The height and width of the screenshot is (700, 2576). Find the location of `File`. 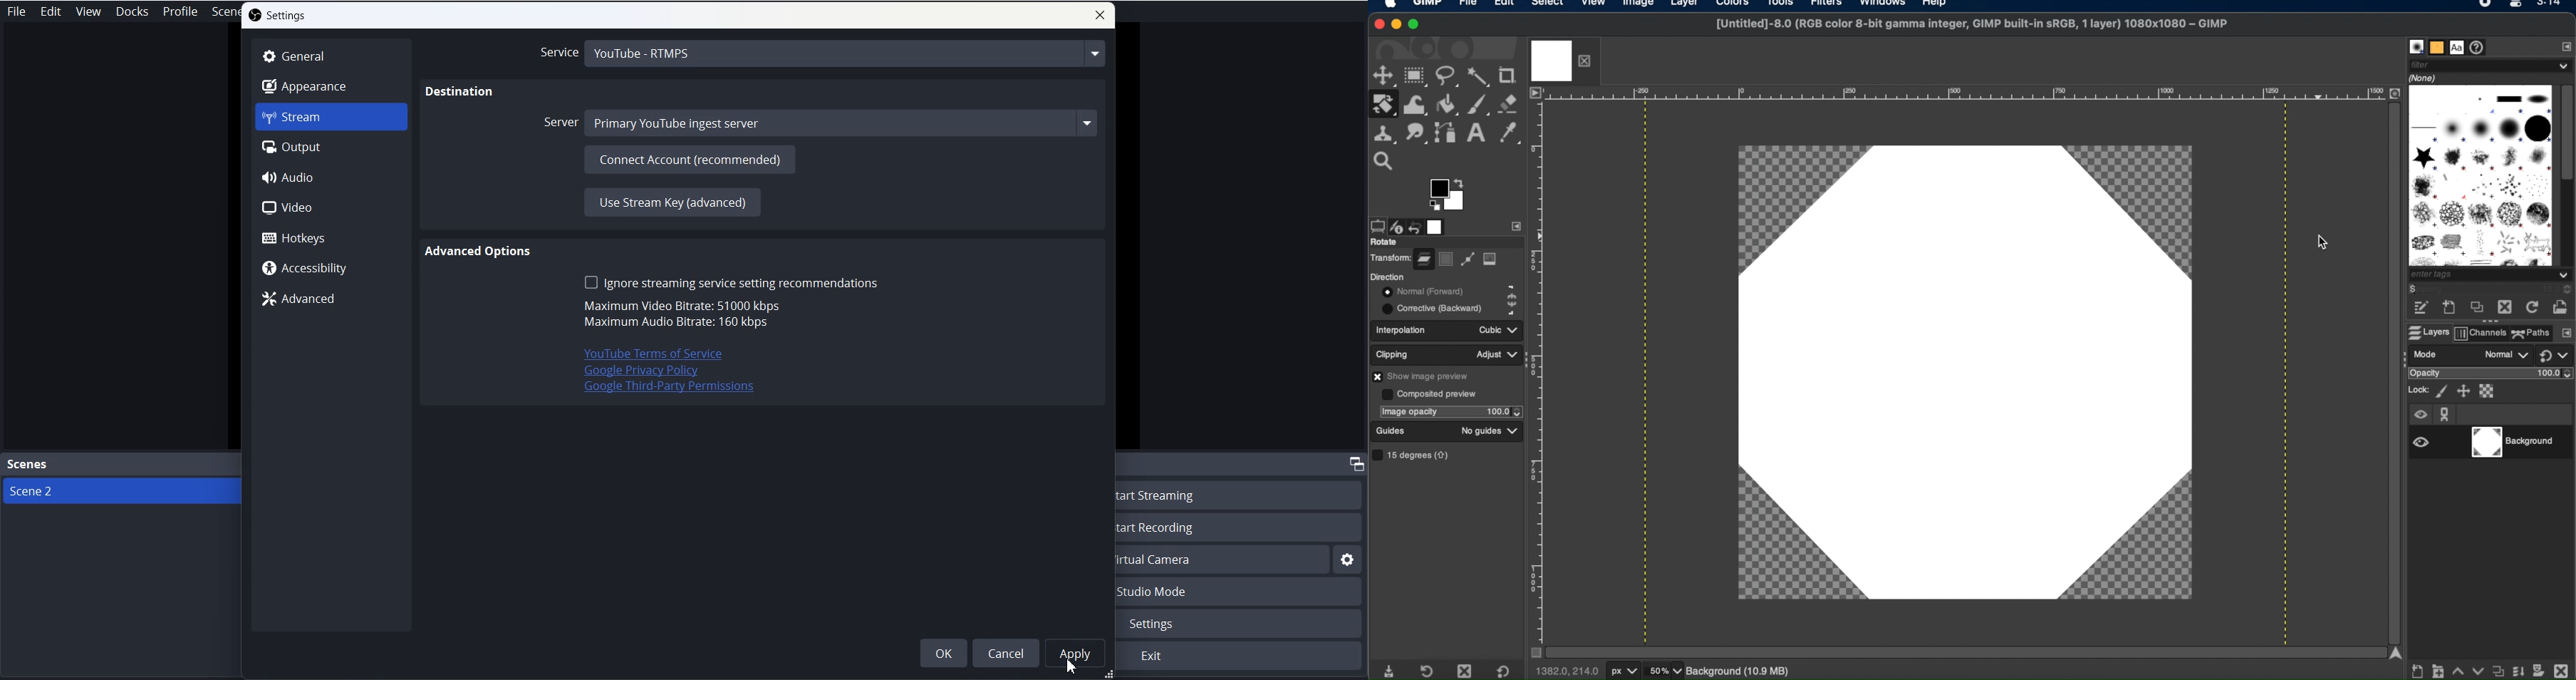

File is located at coordinates (19, 11).